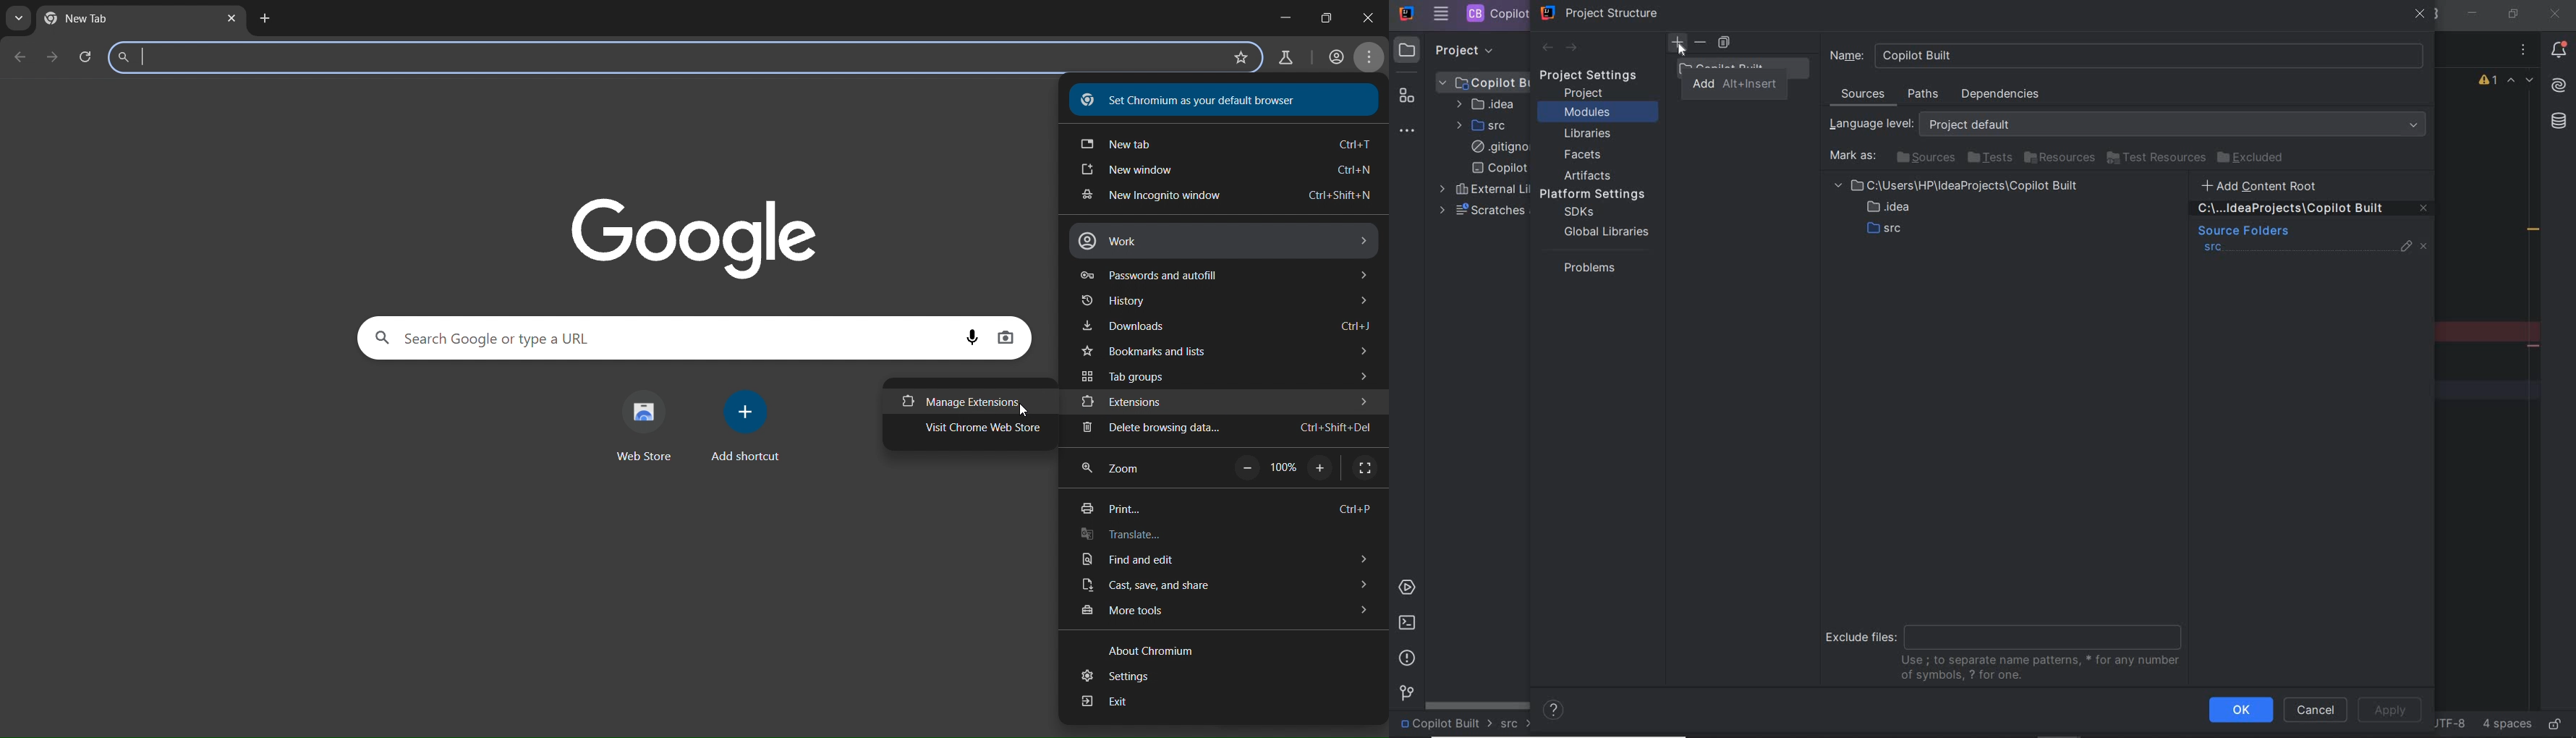  Describe the element at coordinates (1241, 57) in the screenshot. I see `bookmark page` at that location.